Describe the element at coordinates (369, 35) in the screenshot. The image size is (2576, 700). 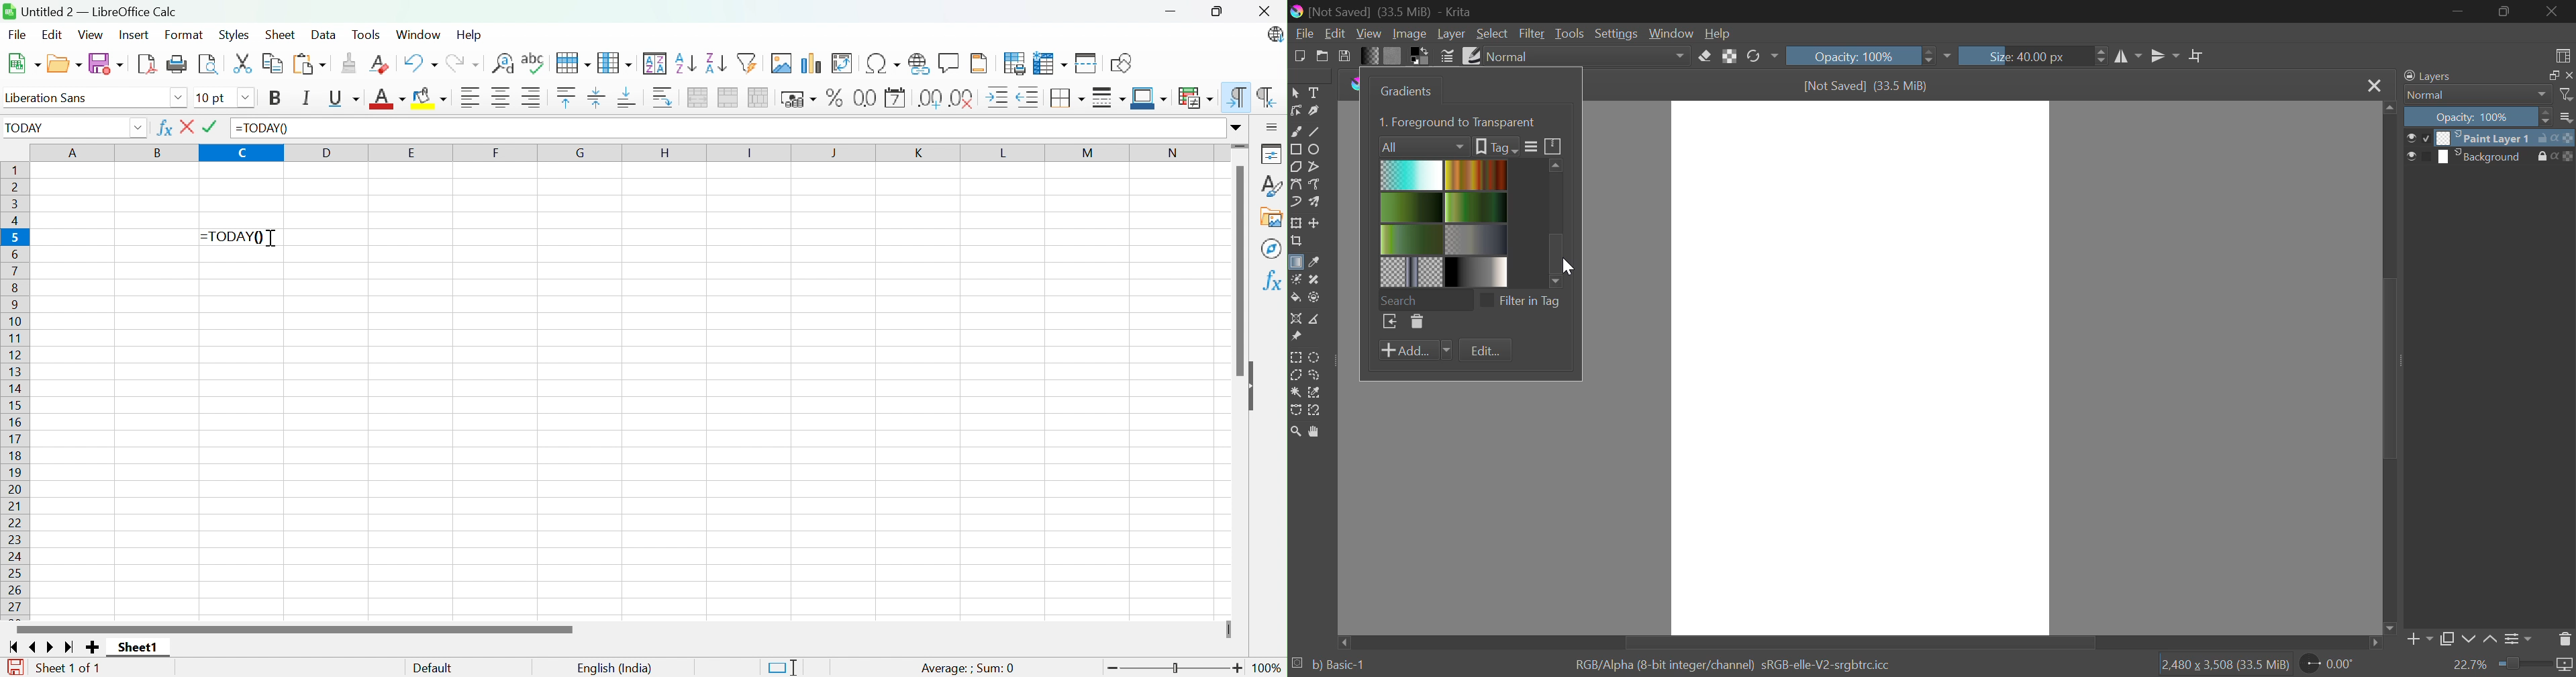
I see `Tools` at that location.